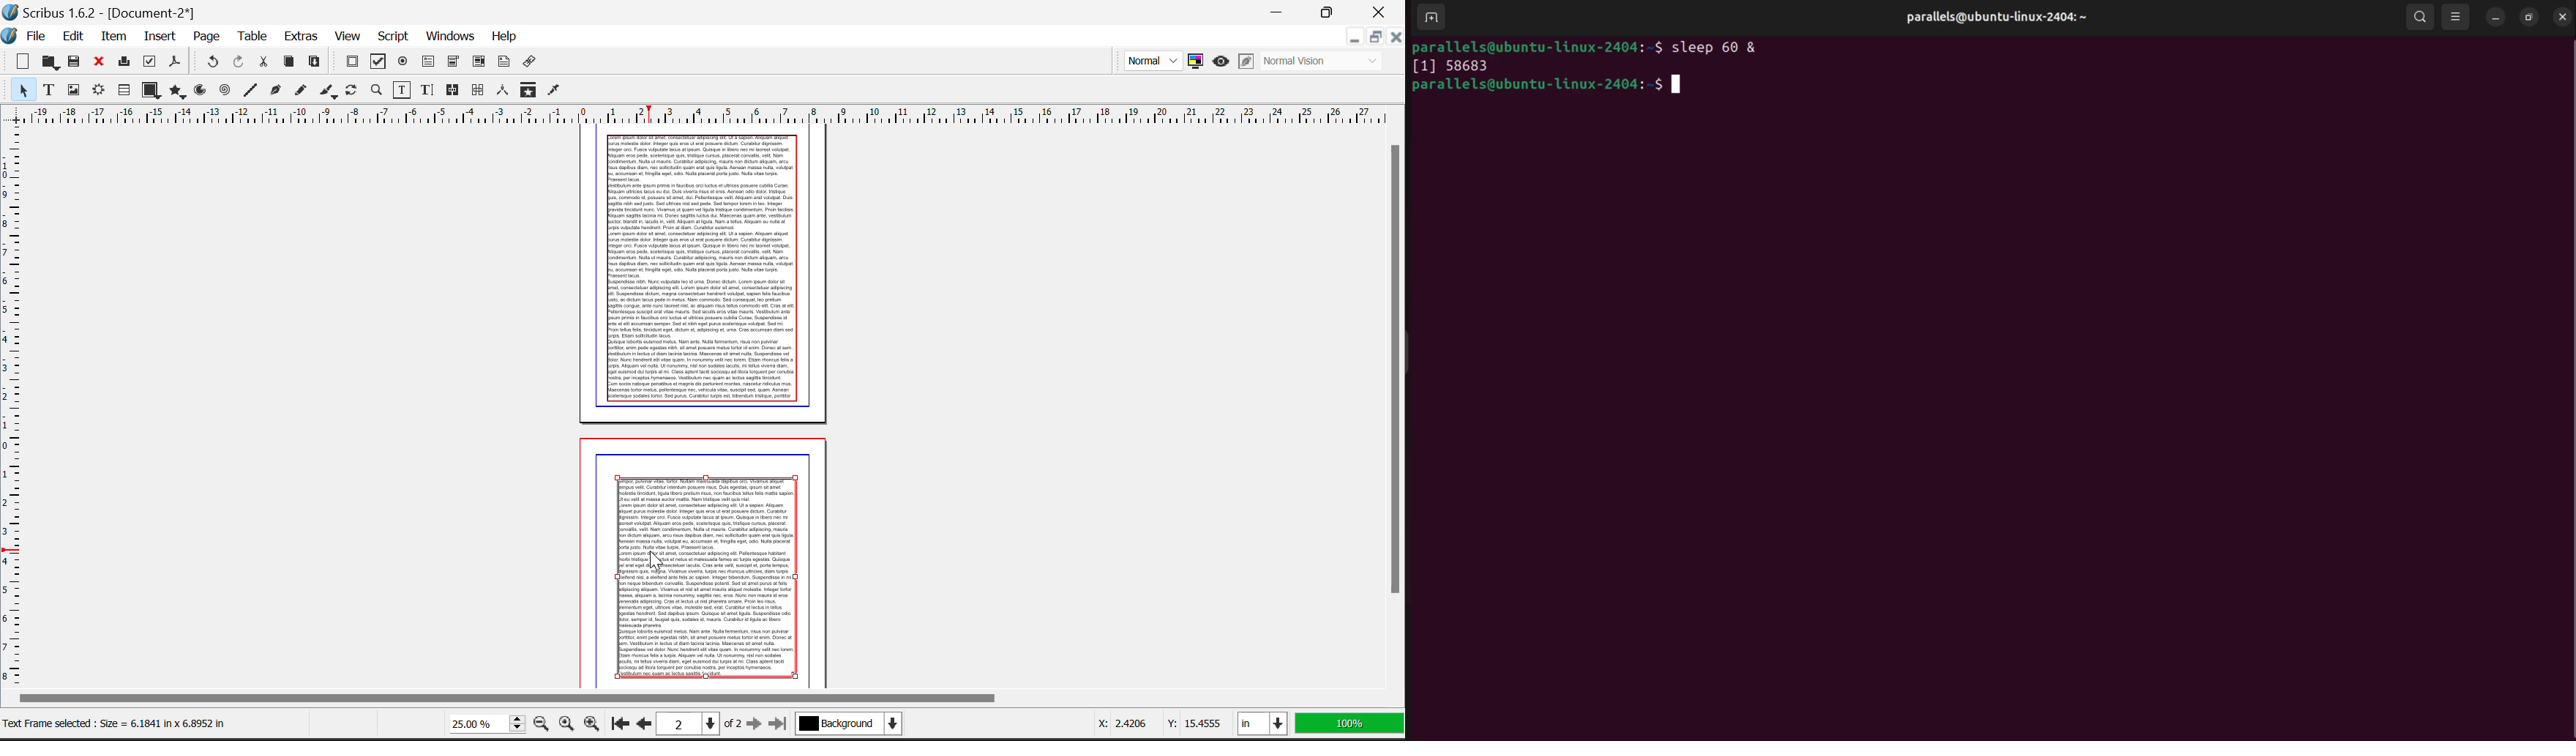 The image size is (2576, 756). I want to click on Edit Text with Story Editor, so click(425, 90).